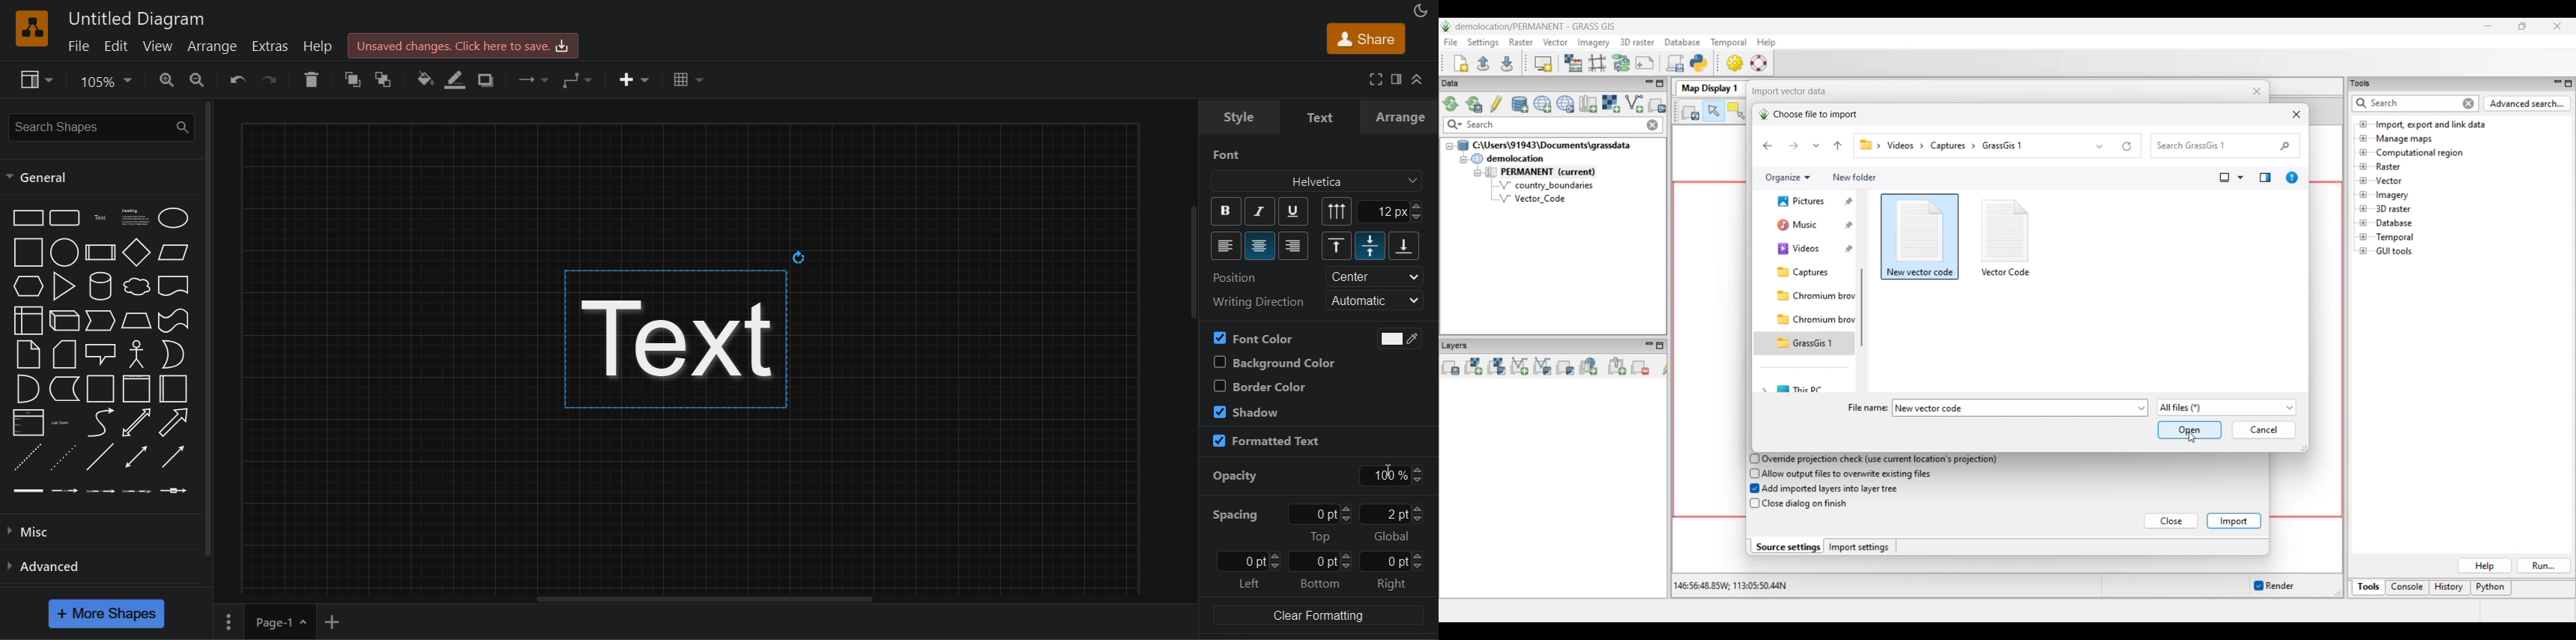 Image resolution: width=2576 pixels, height=644 pixels. I want to click on arrange, so click(1400, 117).